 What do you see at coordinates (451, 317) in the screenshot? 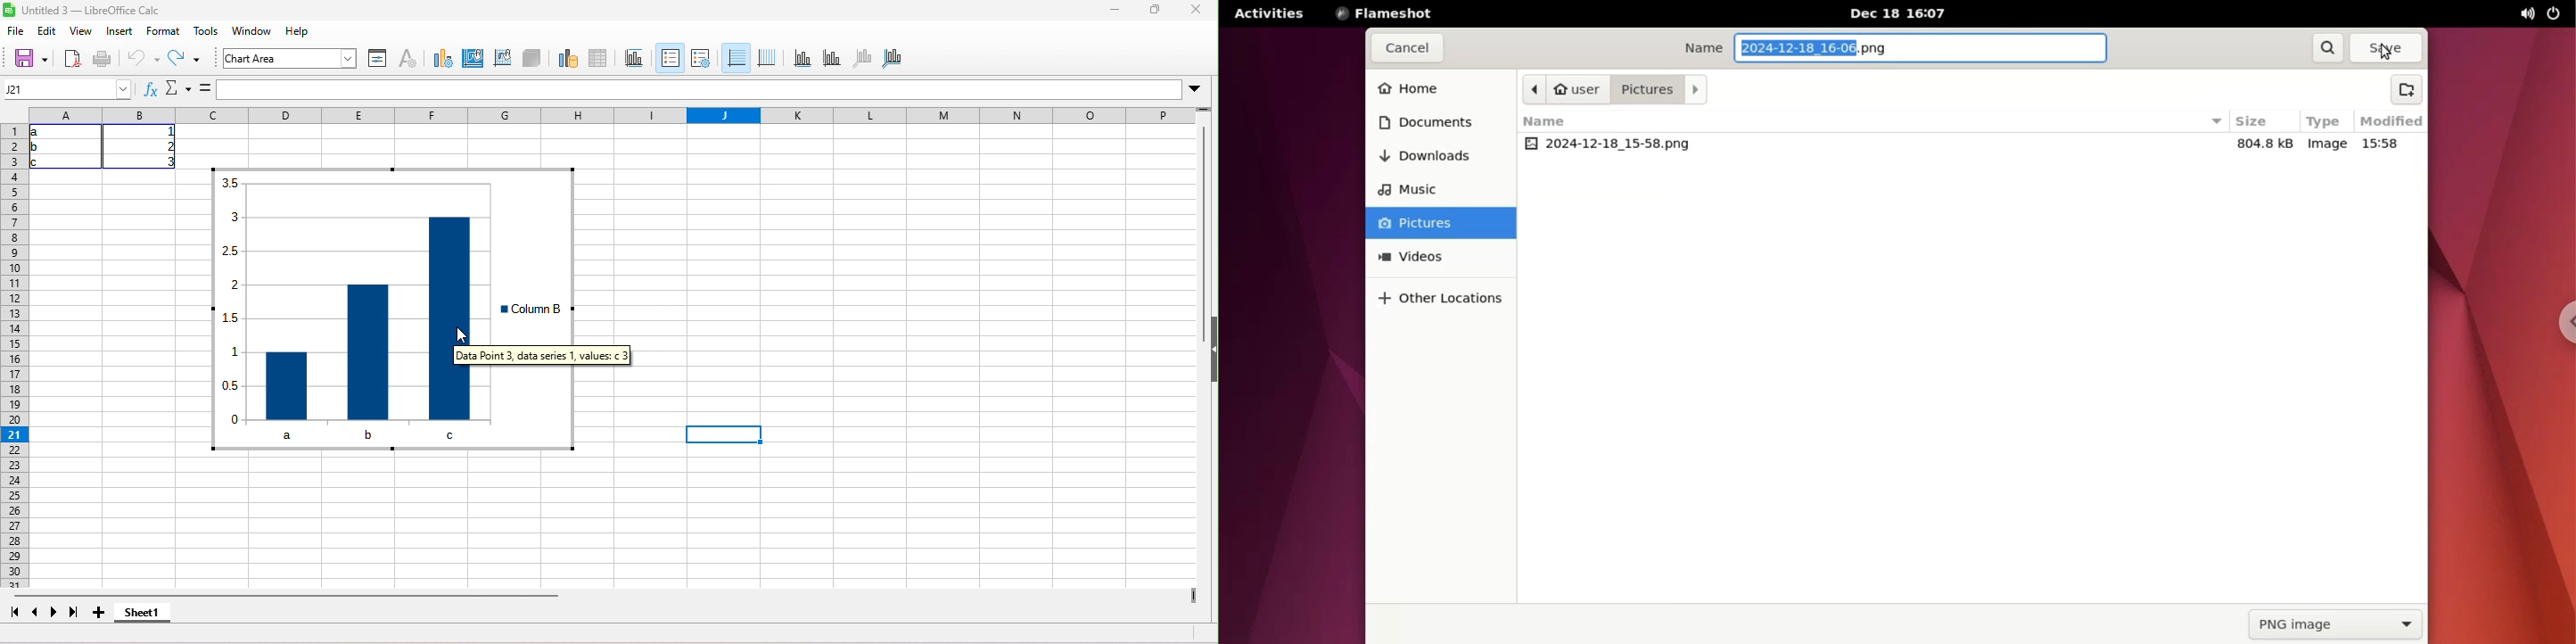
I see `data point3` at bounding box center [451, 317].